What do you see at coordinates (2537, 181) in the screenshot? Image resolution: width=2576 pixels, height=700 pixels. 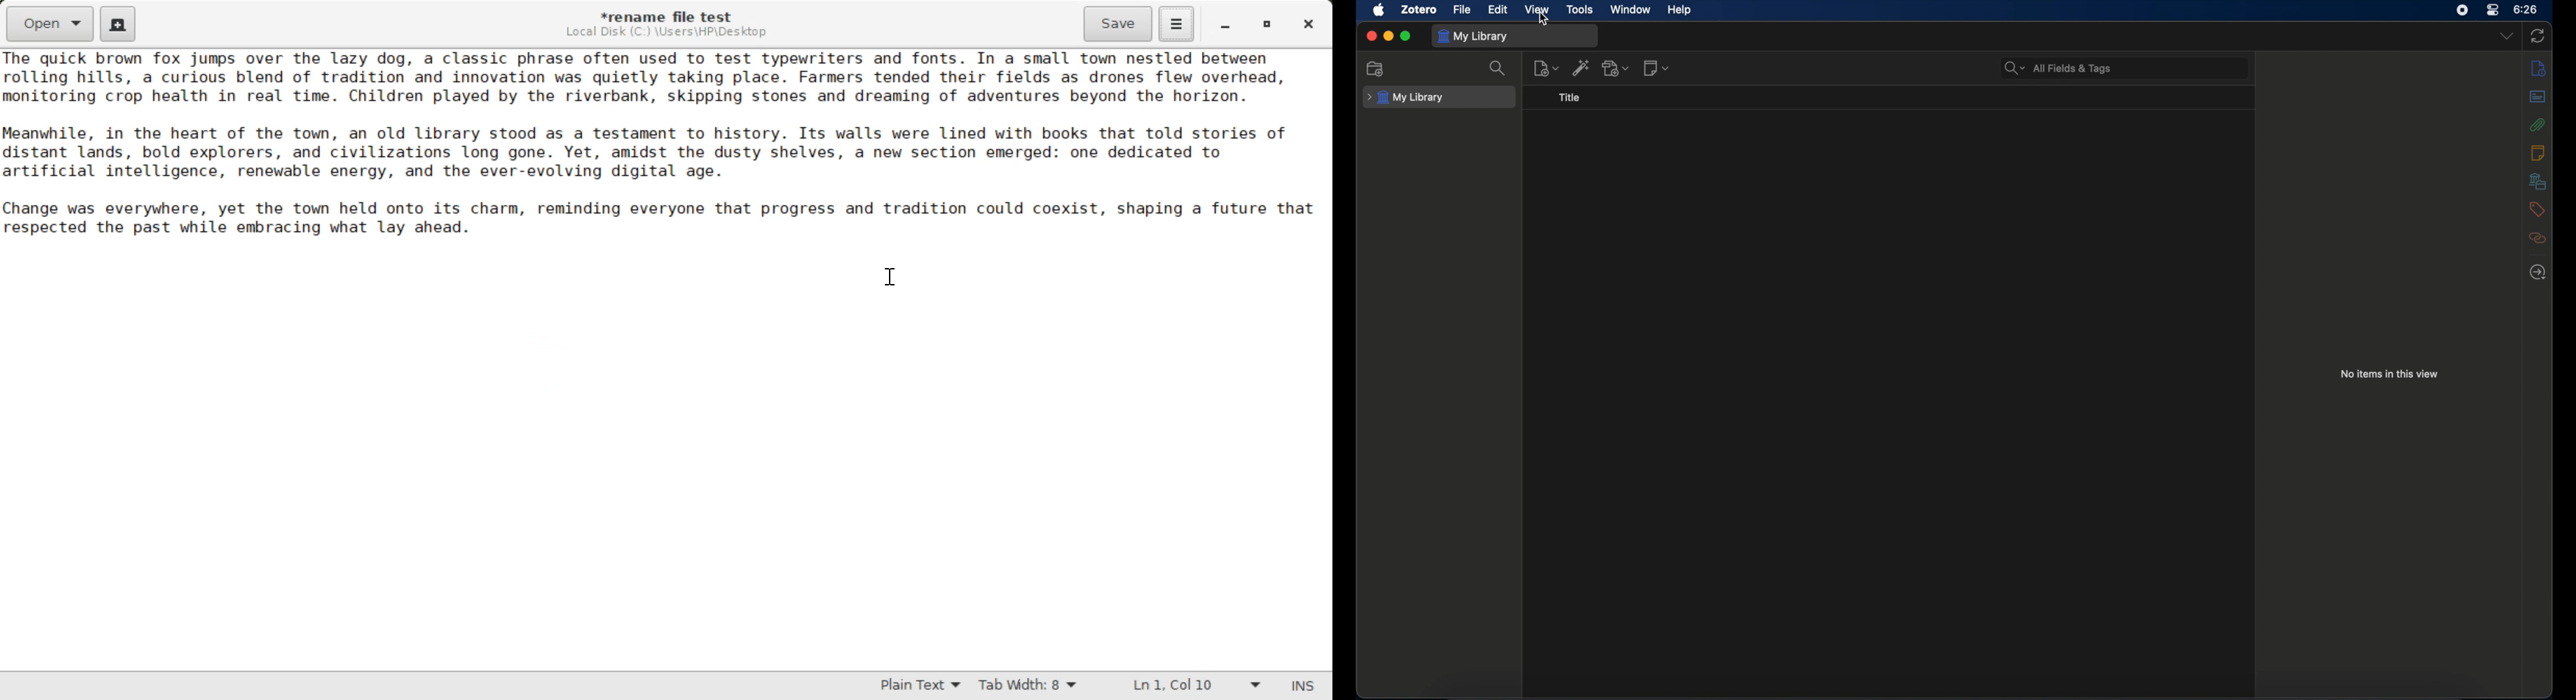 I see `libraries` at bounding box center [2537, 181].